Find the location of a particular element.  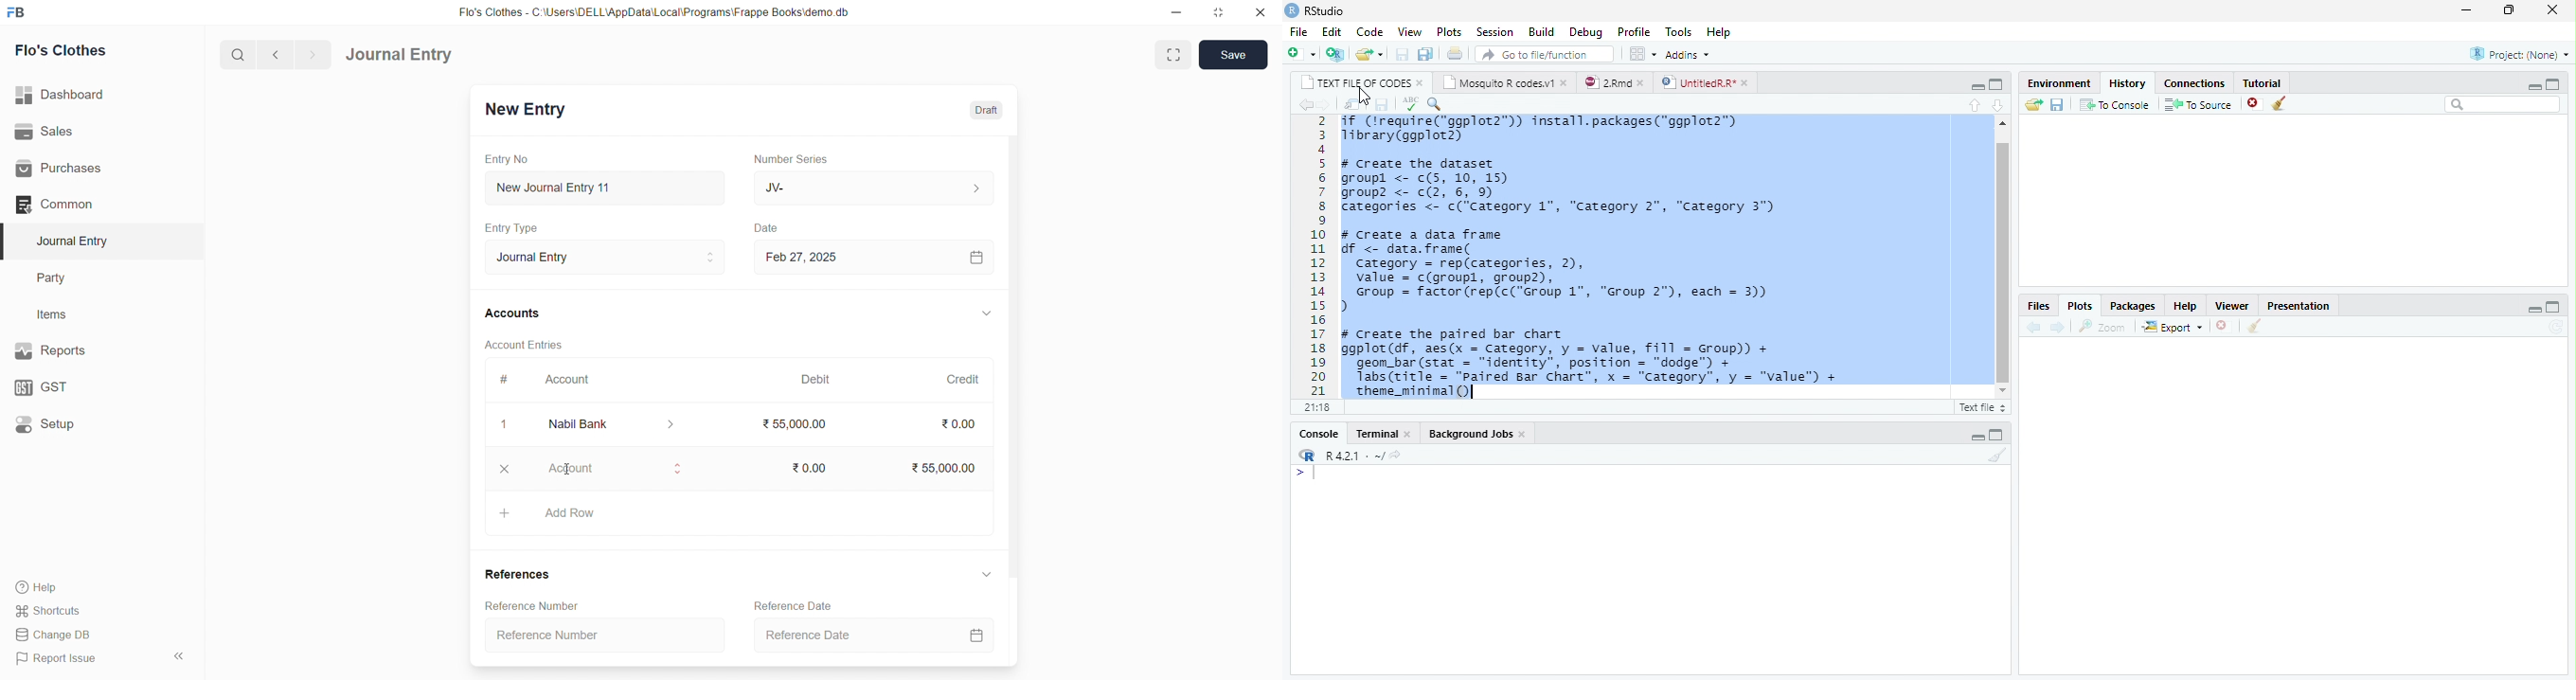

go to file/function is located at coordinates (1545, 55).